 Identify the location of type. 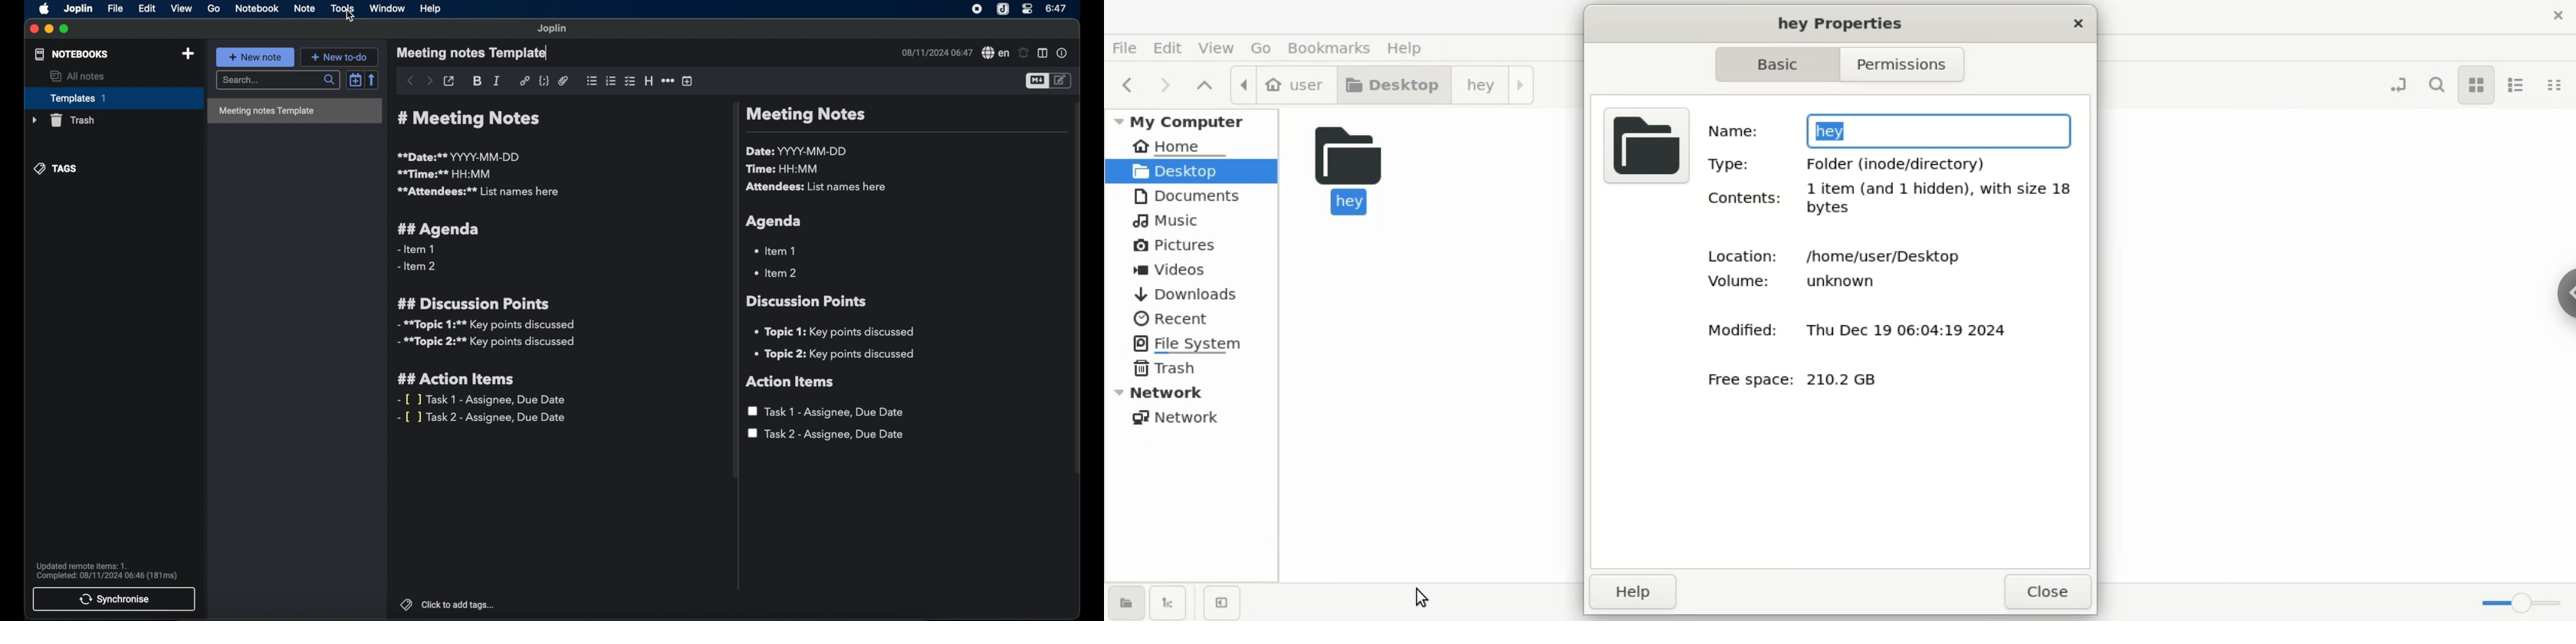
(1730, 163).